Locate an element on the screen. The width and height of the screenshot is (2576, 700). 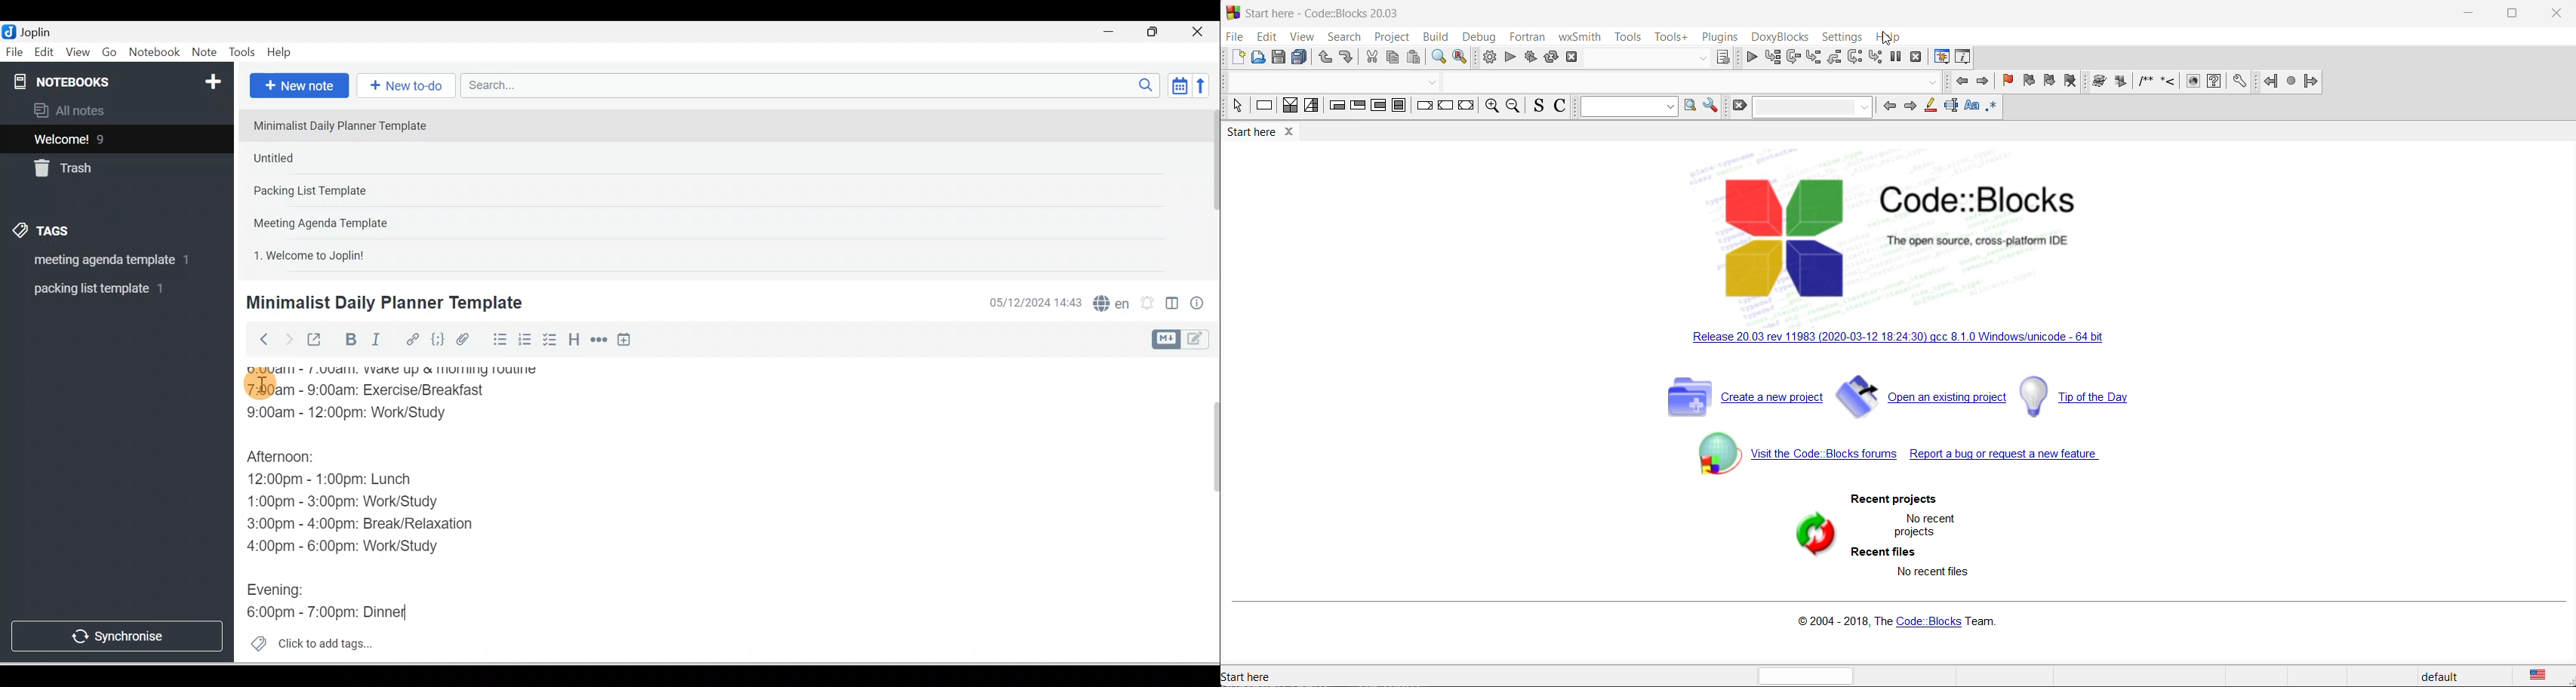
selection  is located at coordinates (1311, 109).